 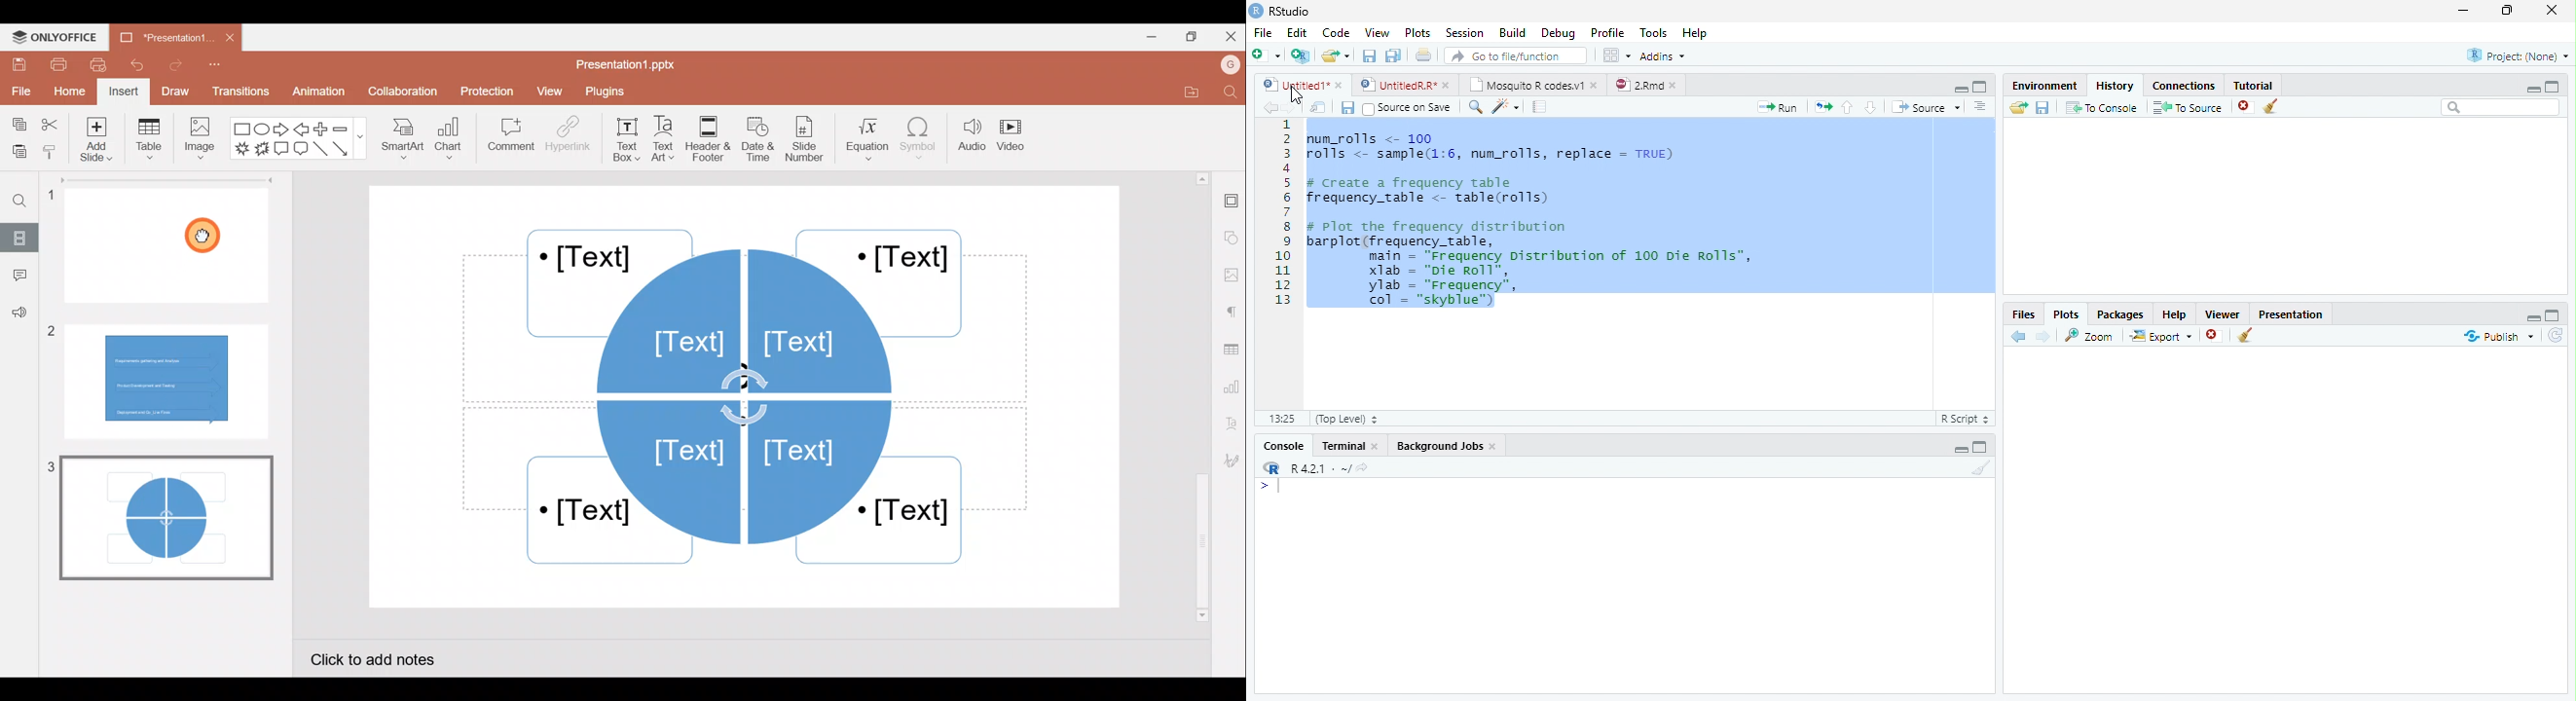 What do you see at coordinates (1346, 419) in the screenshot?
I see `(Top Level)` at bounding box center [1346, 419].